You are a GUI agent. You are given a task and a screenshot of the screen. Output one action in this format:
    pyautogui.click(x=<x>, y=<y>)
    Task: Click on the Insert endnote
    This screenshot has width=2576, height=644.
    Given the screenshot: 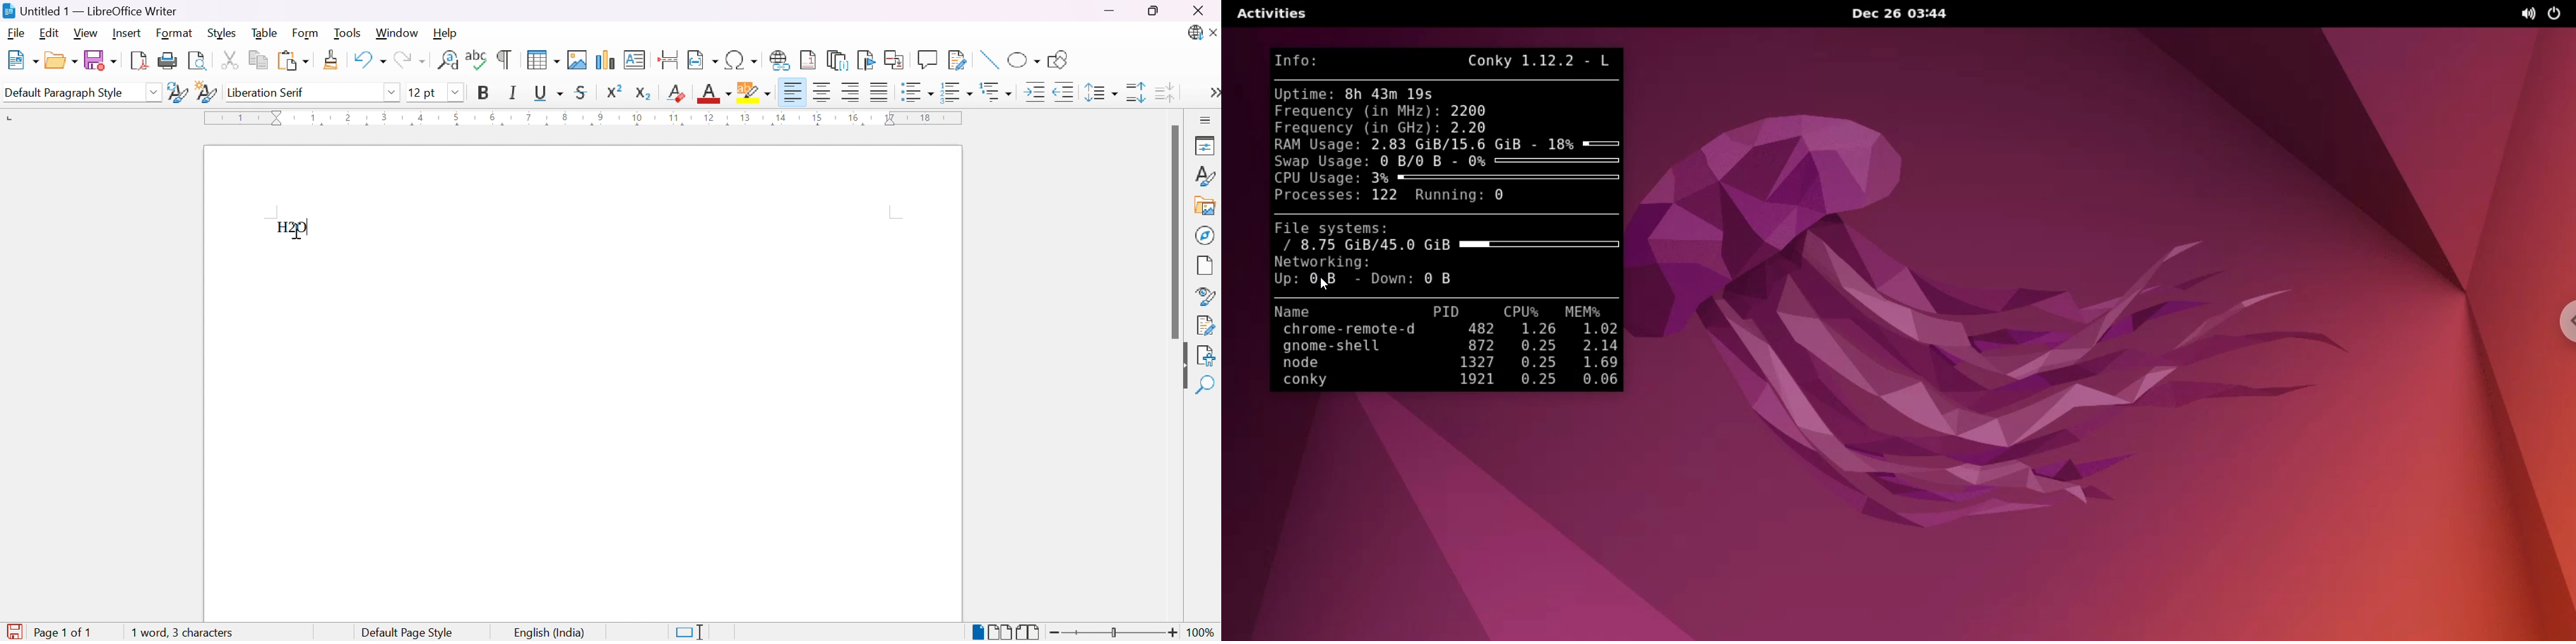 What is the action you would take?
    pyautogui.click(x=838, y=60)
    